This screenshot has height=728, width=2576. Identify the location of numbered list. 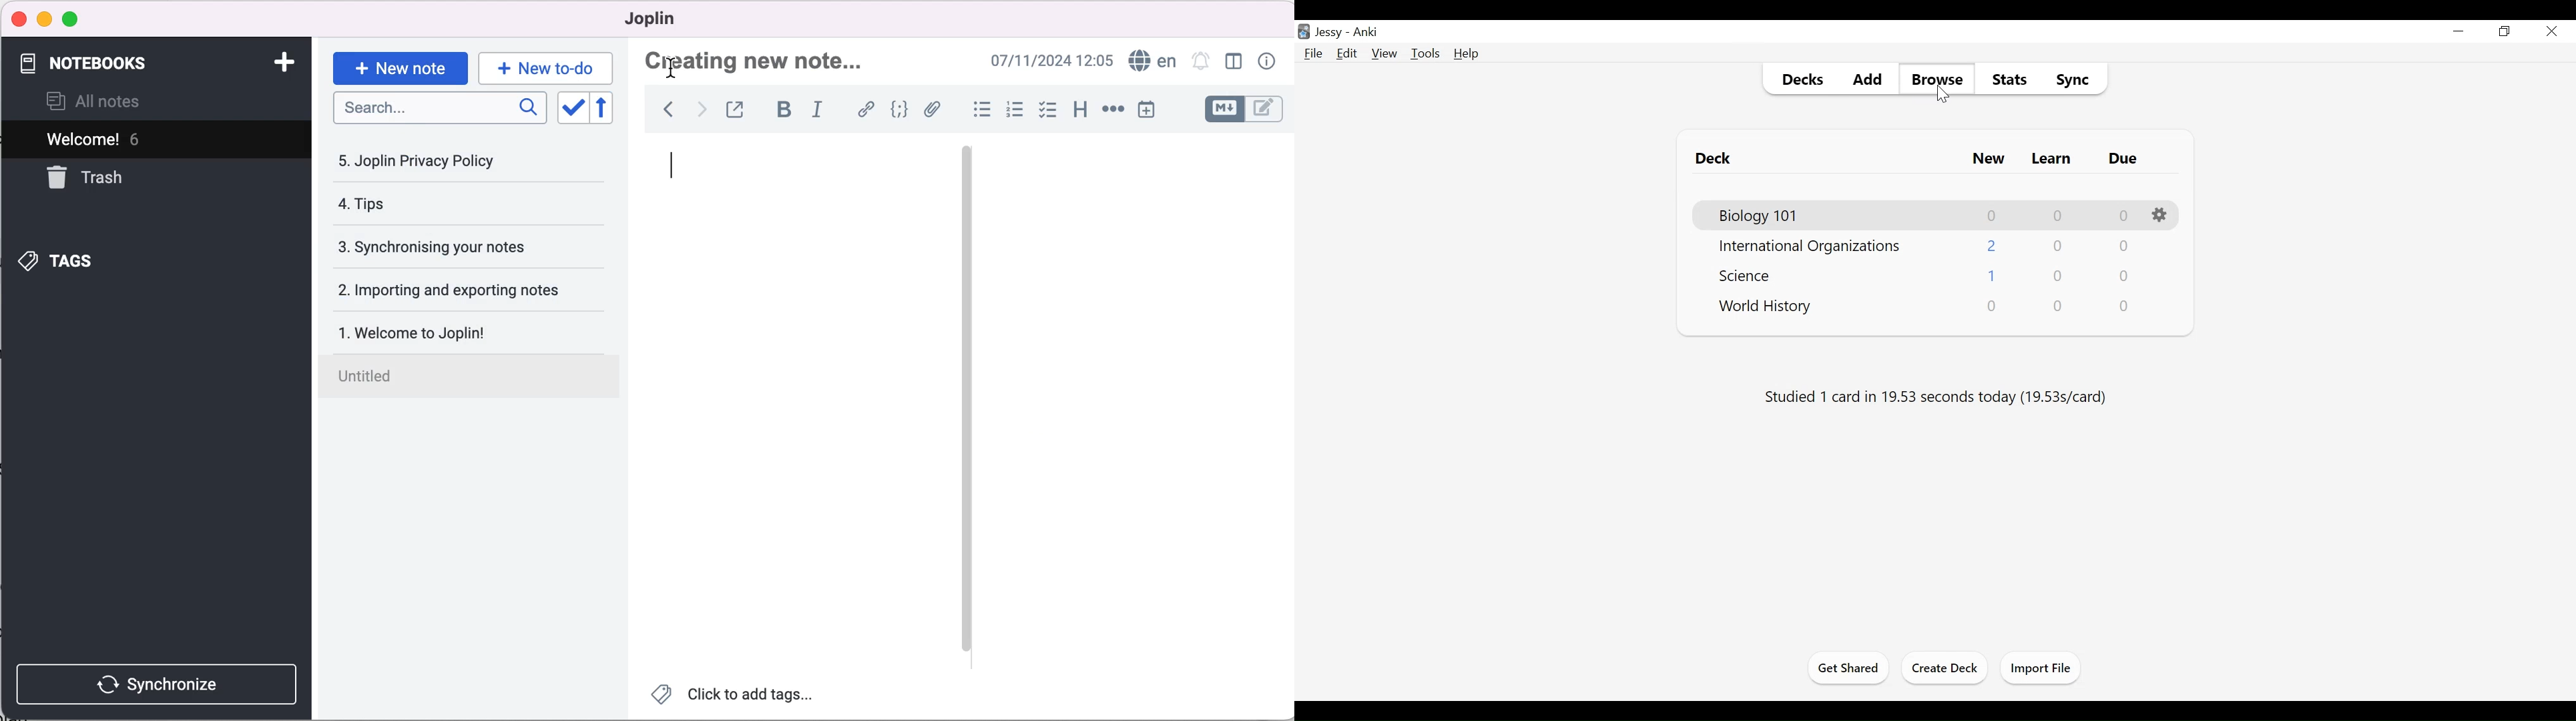
(1011, 109).